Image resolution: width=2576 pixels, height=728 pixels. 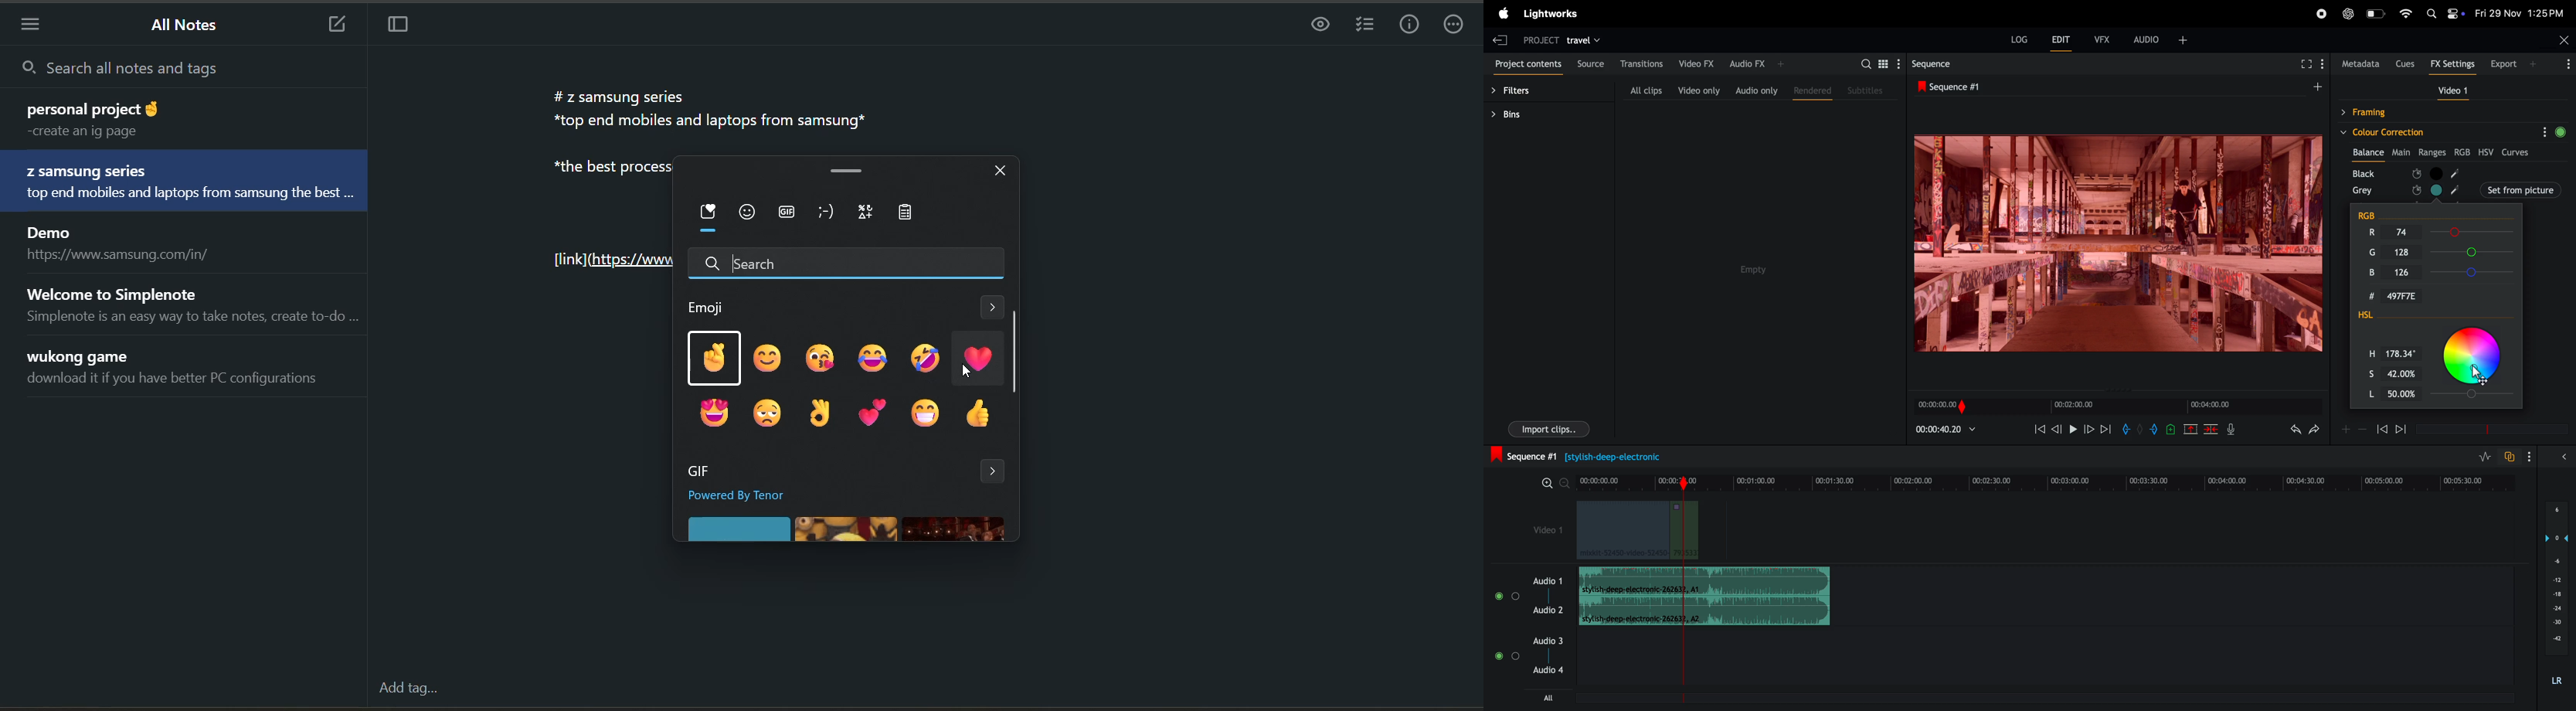 I want to click on forward, so click(x=2401, y=430).